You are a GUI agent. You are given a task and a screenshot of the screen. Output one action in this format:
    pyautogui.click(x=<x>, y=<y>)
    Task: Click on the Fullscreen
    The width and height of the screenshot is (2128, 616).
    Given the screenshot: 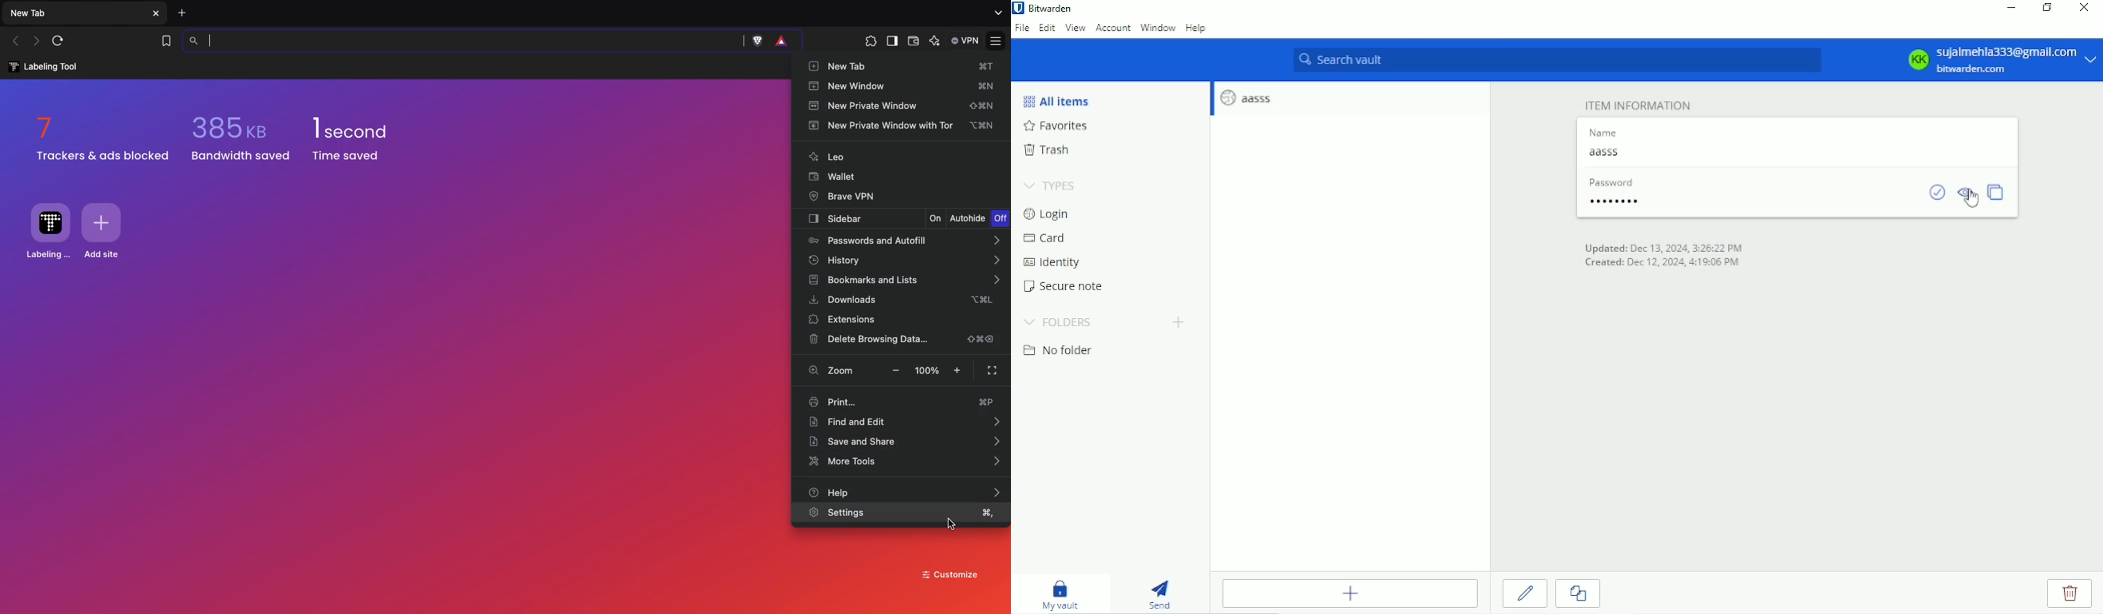 What is the action you would take?
    pyautogui.click(x=995, y=369)
    